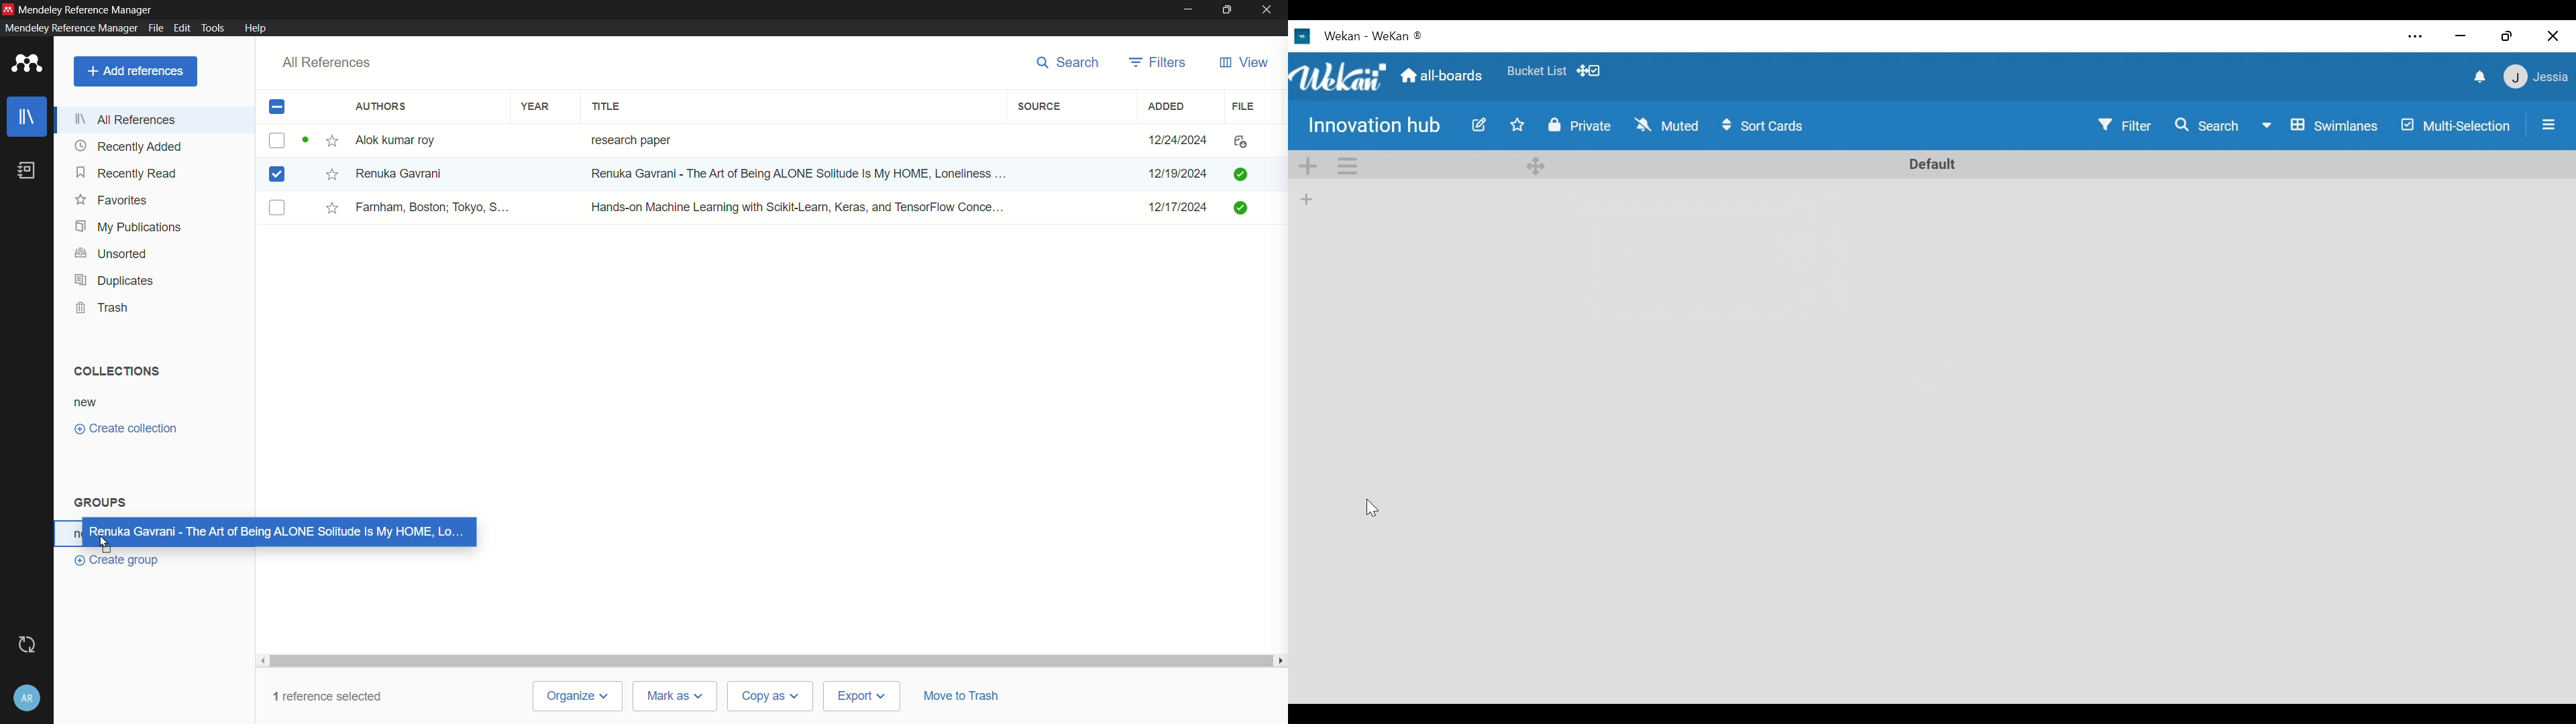 The image size is (2576, 728). I want to click on Muted, so click(1666, 124).